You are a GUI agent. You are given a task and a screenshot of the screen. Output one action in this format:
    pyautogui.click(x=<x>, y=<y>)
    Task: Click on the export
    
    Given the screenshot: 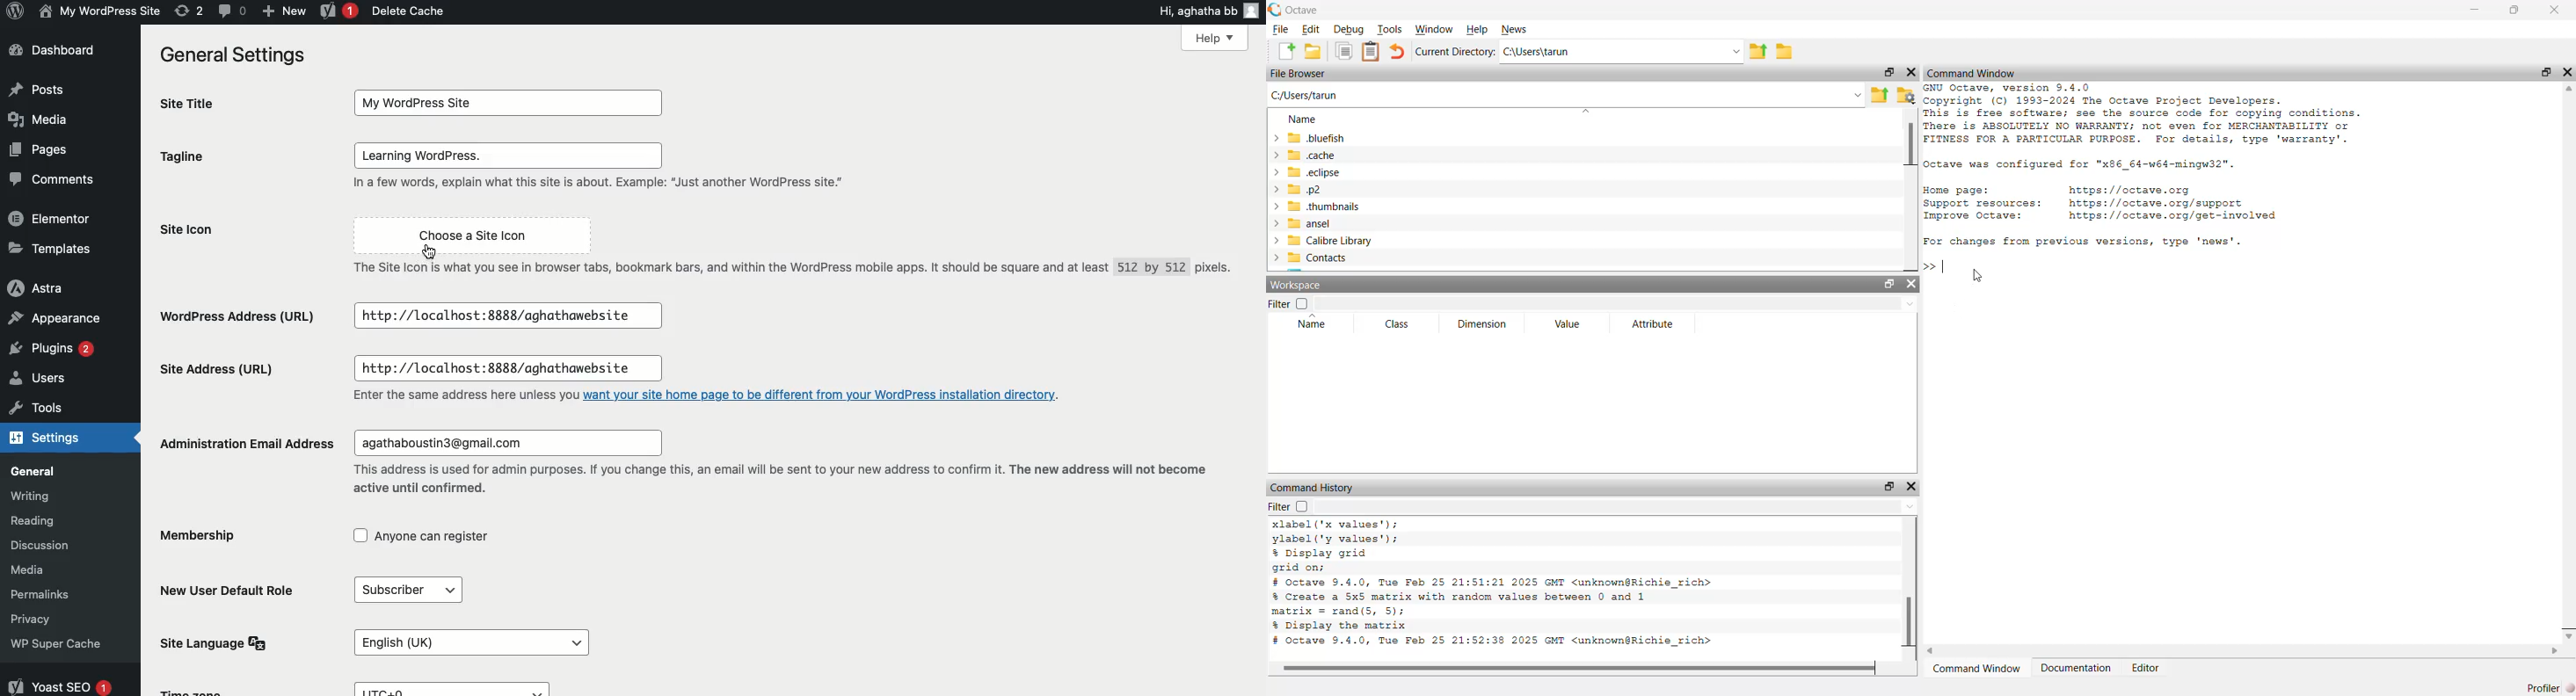 What is the action you would take?
    pyautogui.click(x=1759, y=51)
    